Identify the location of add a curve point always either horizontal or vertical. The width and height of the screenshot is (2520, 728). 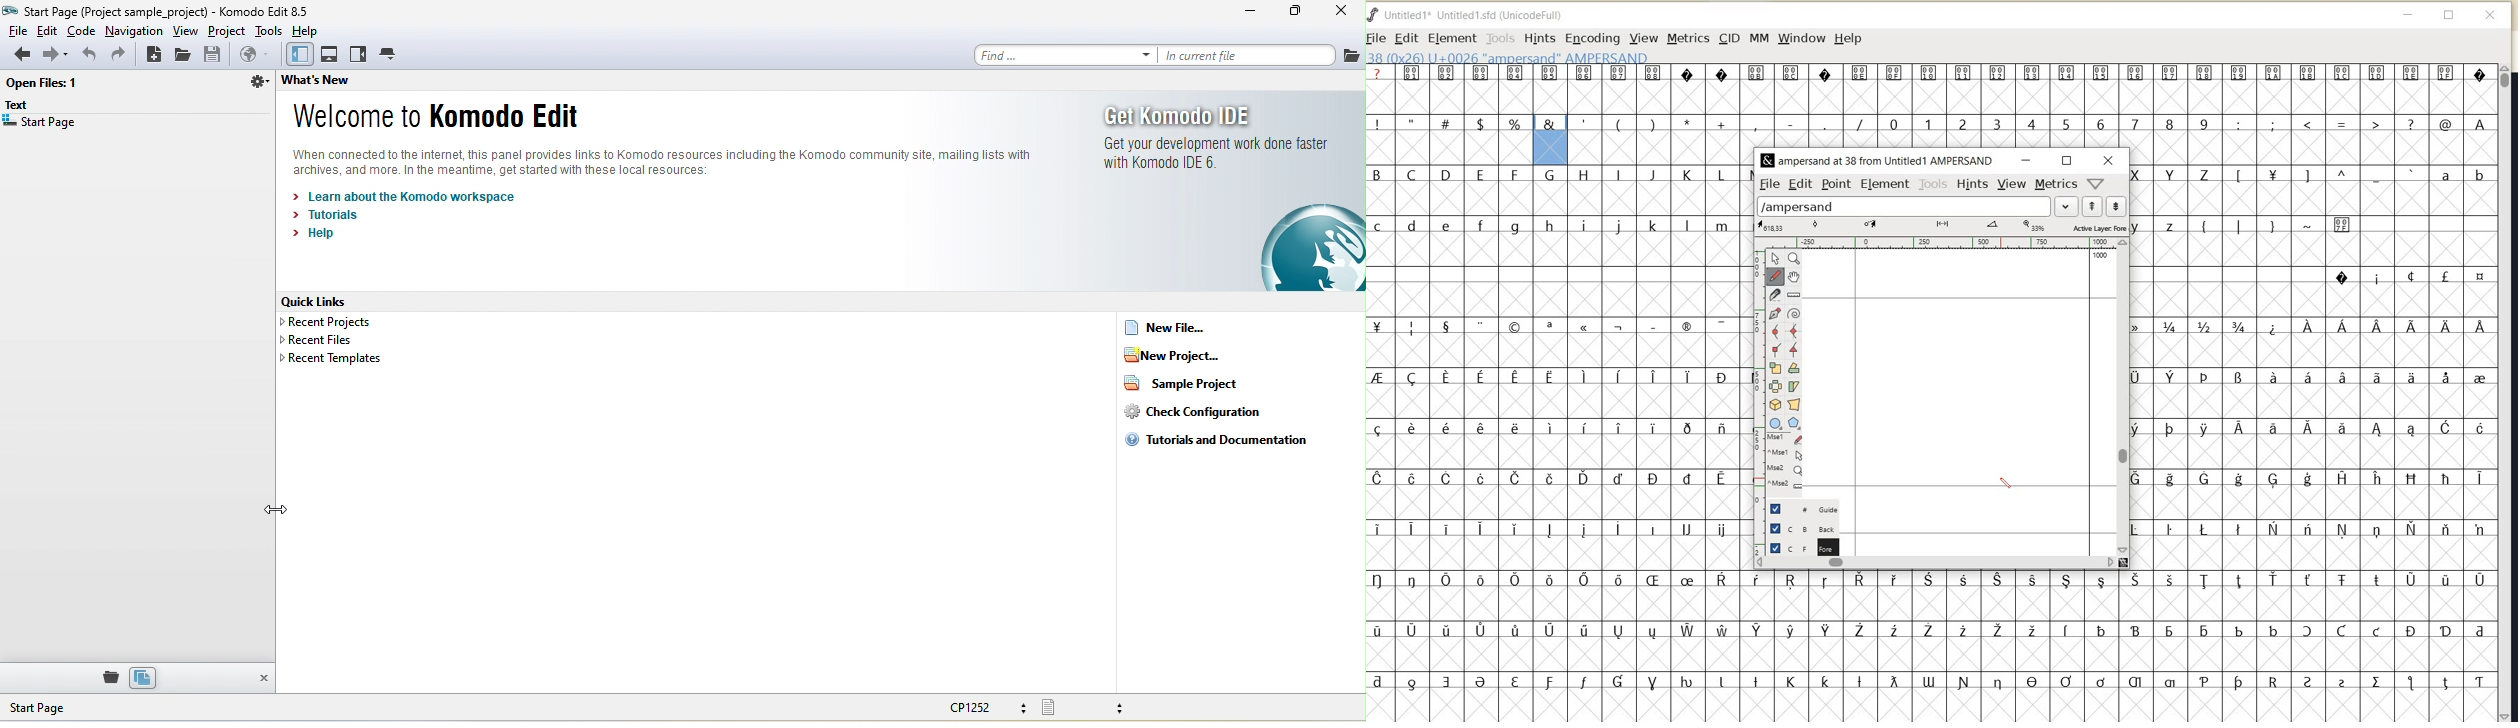
(1797, 331).